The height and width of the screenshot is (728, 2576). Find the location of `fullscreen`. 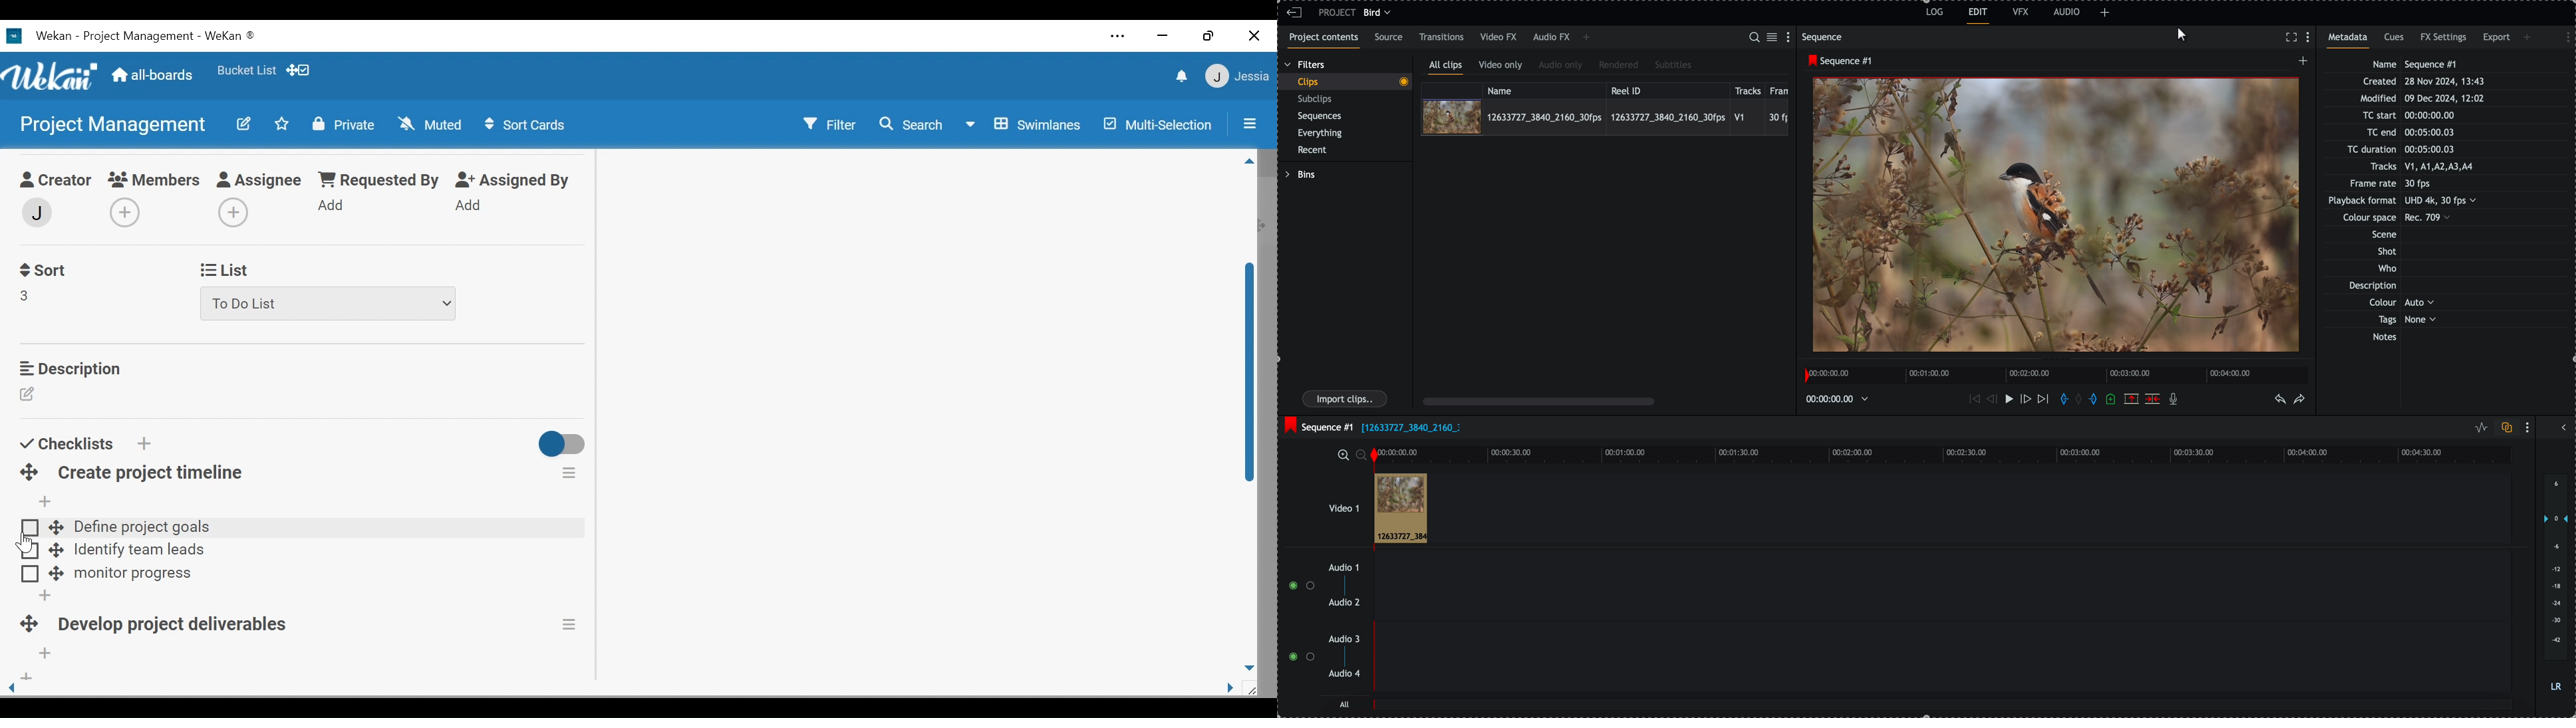

fullscreen is located at coordinates (2291, 37).